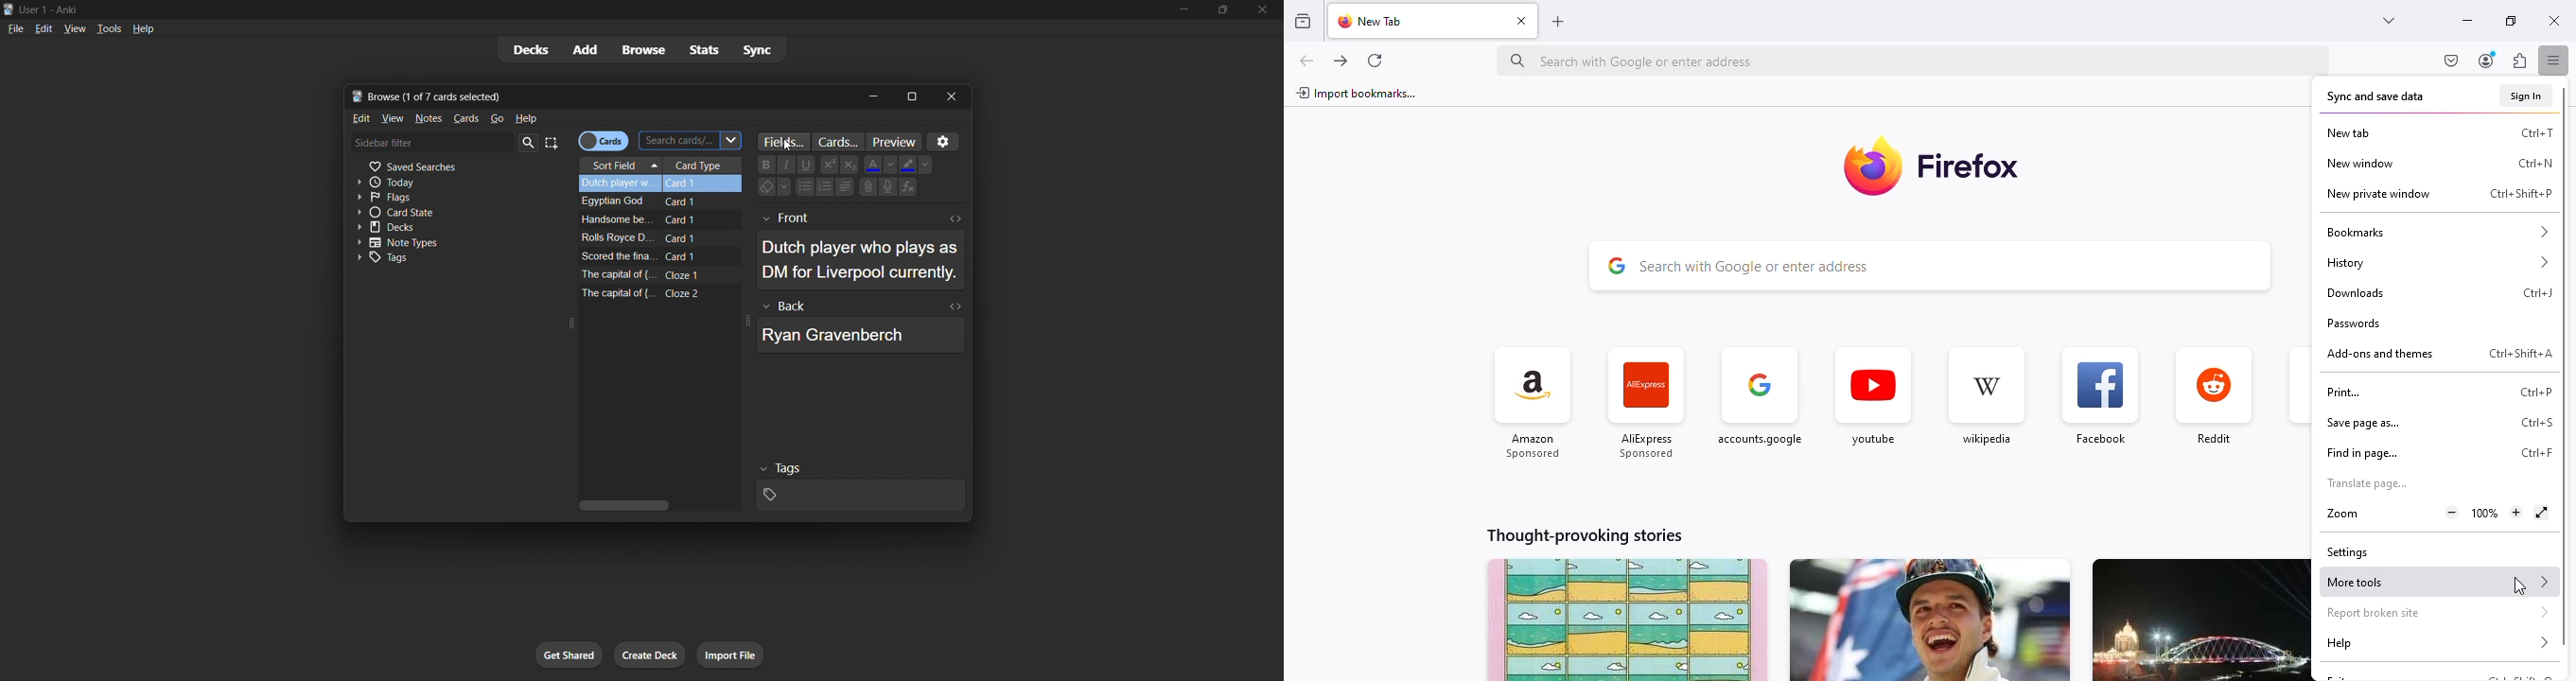  I want to click on Speaker, so click(889, 187).